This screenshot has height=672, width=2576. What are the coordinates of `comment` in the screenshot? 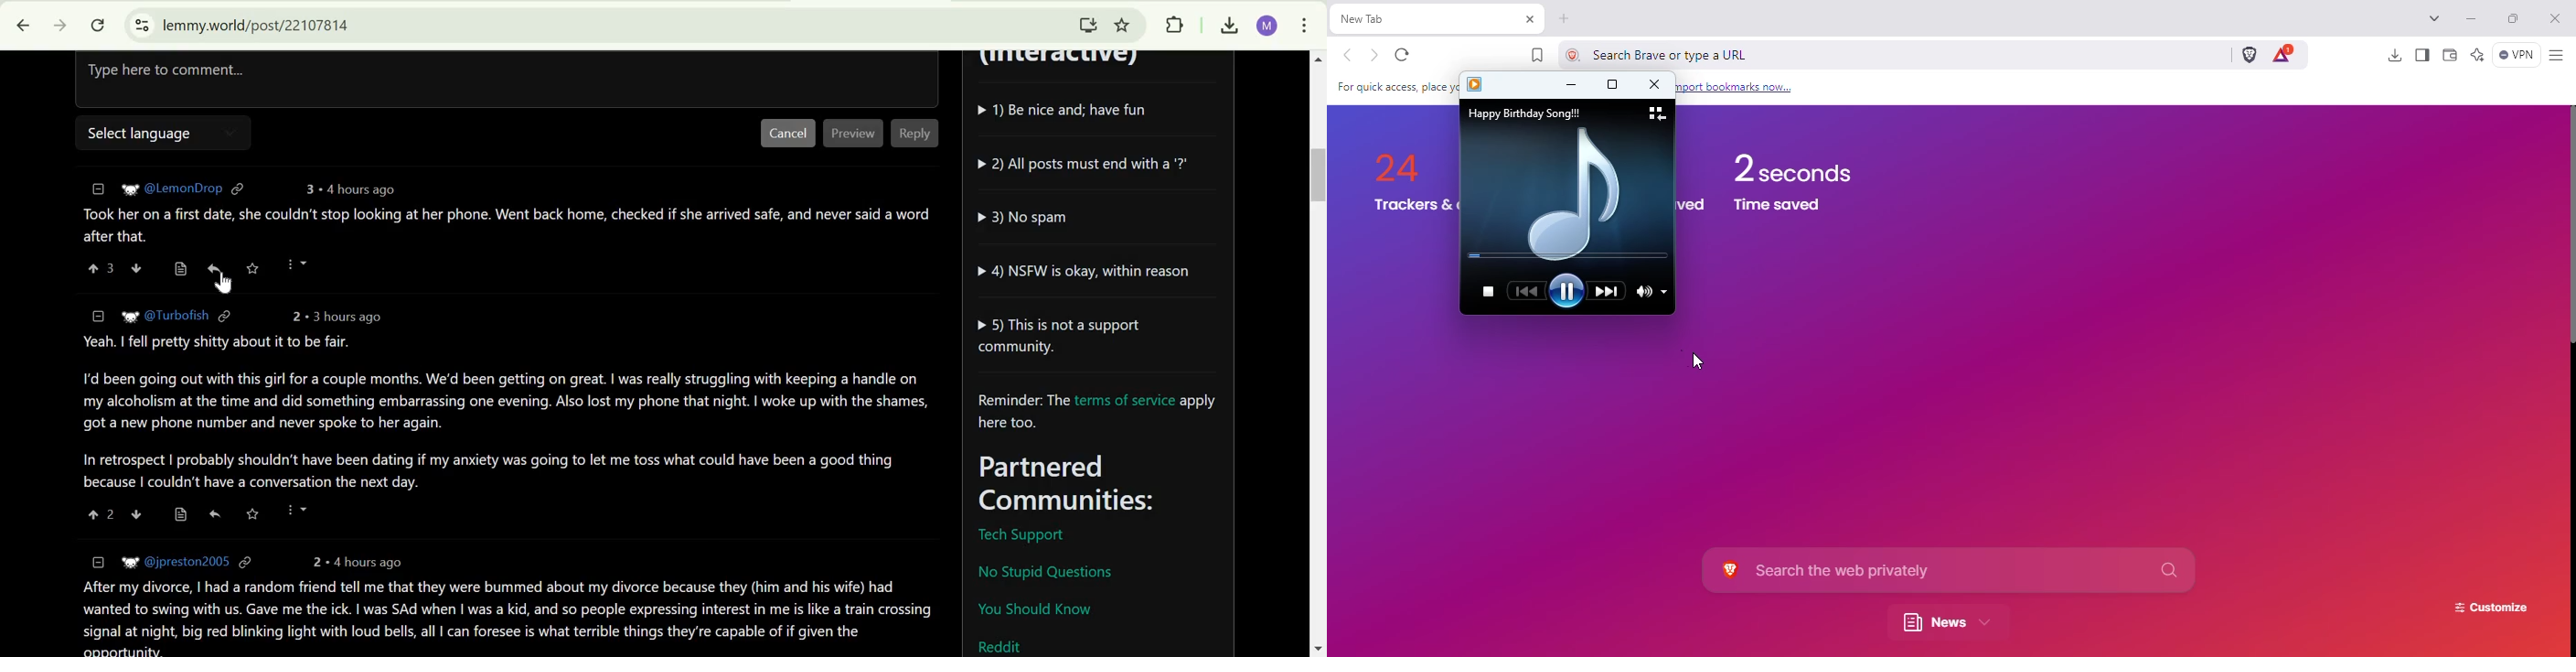 It's located at (509, 618).